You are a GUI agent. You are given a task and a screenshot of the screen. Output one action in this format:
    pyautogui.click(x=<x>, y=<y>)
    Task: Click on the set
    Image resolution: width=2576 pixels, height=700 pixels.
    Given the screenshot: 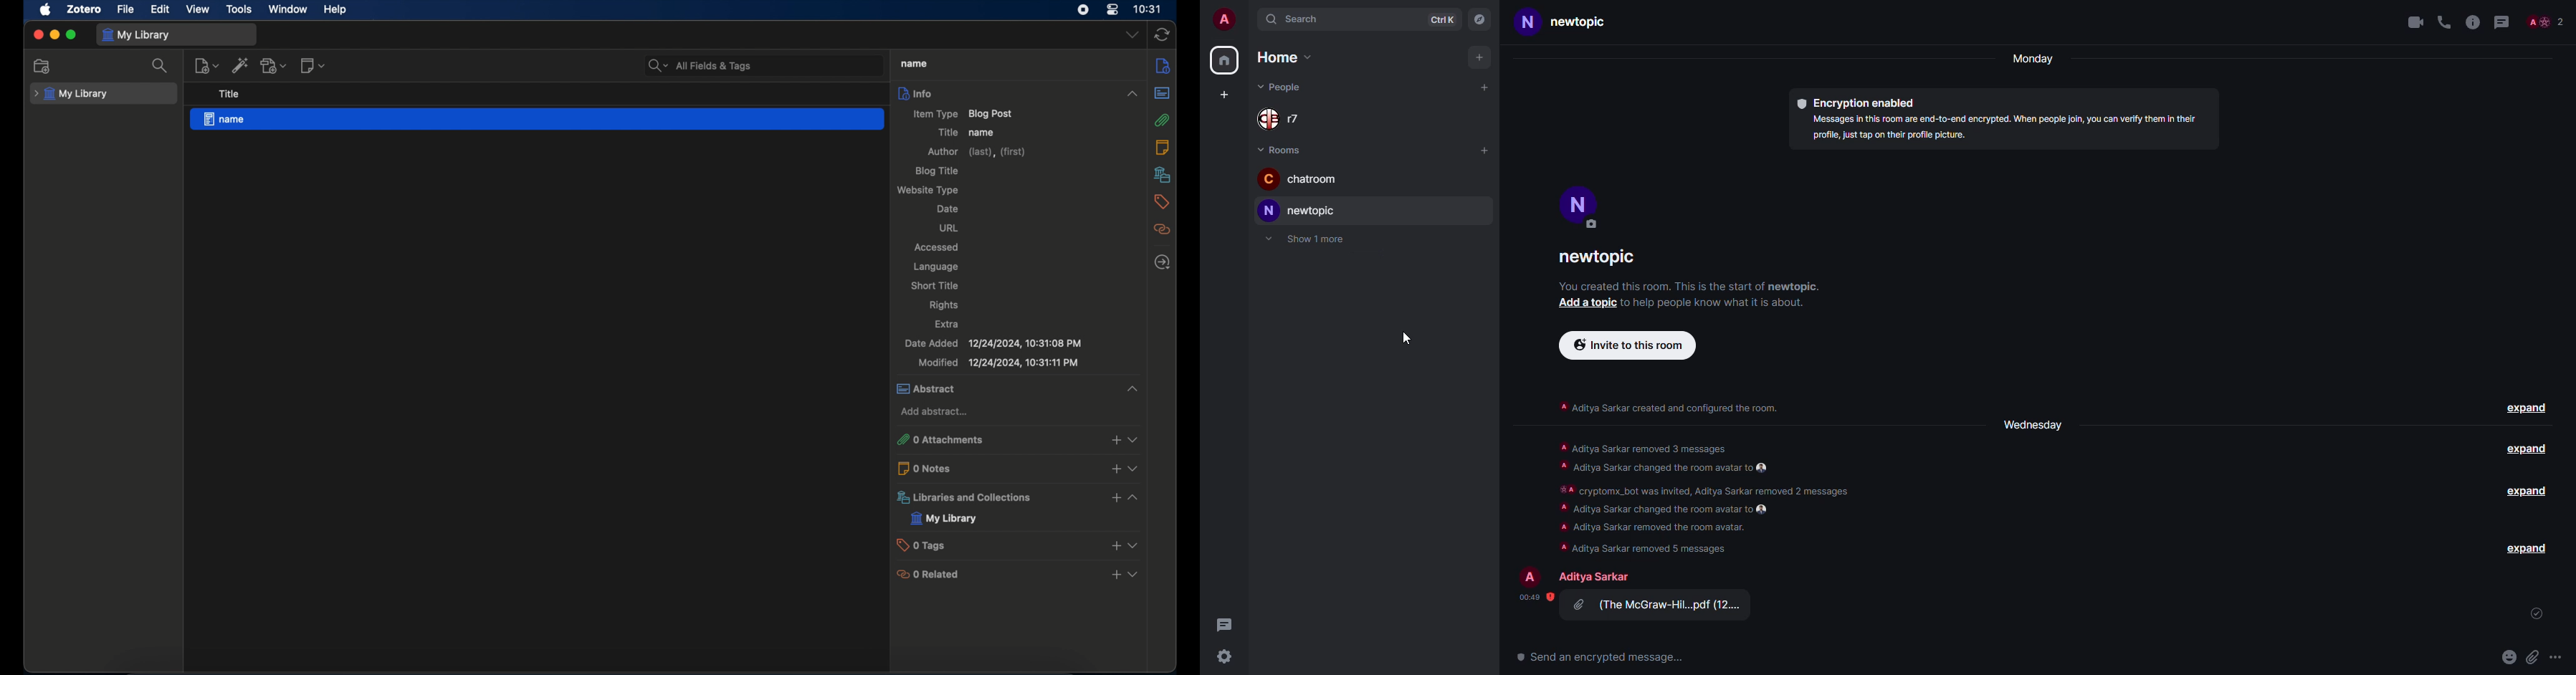 What is the action you would take?
    pyautogui.click(x=2537, y=616)
    